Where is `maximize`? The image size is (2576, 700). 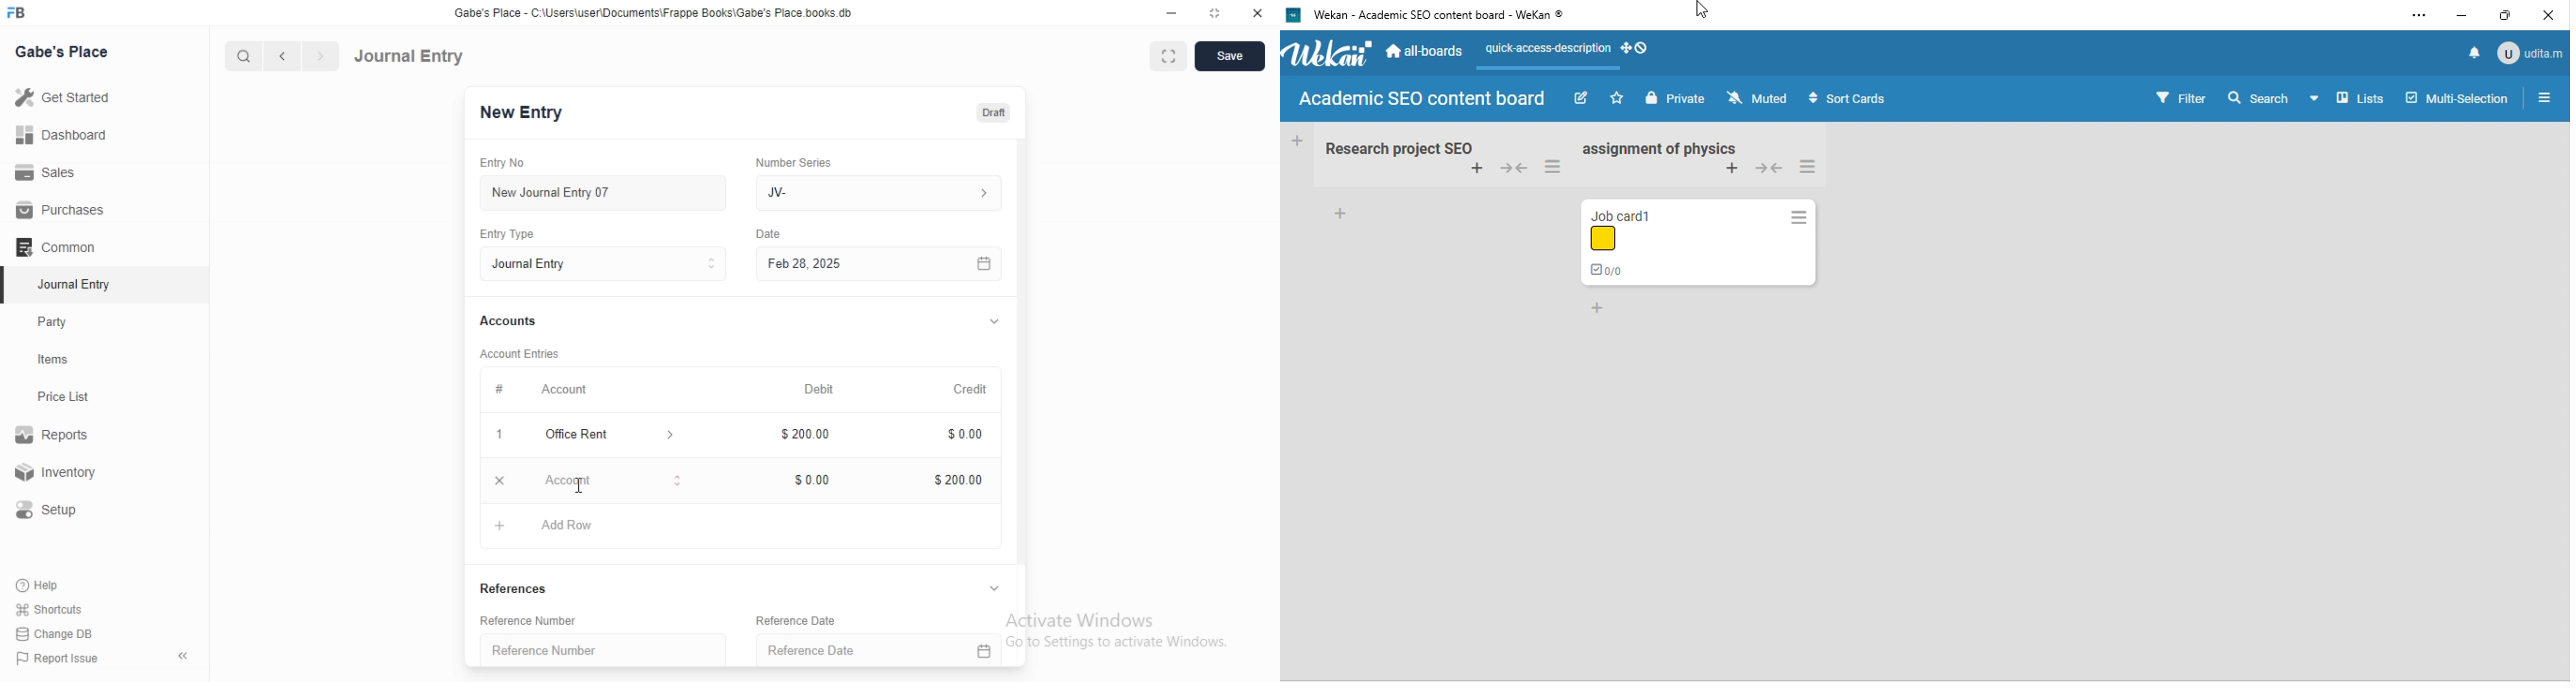 maximize is located at coordinates (2514, 16).